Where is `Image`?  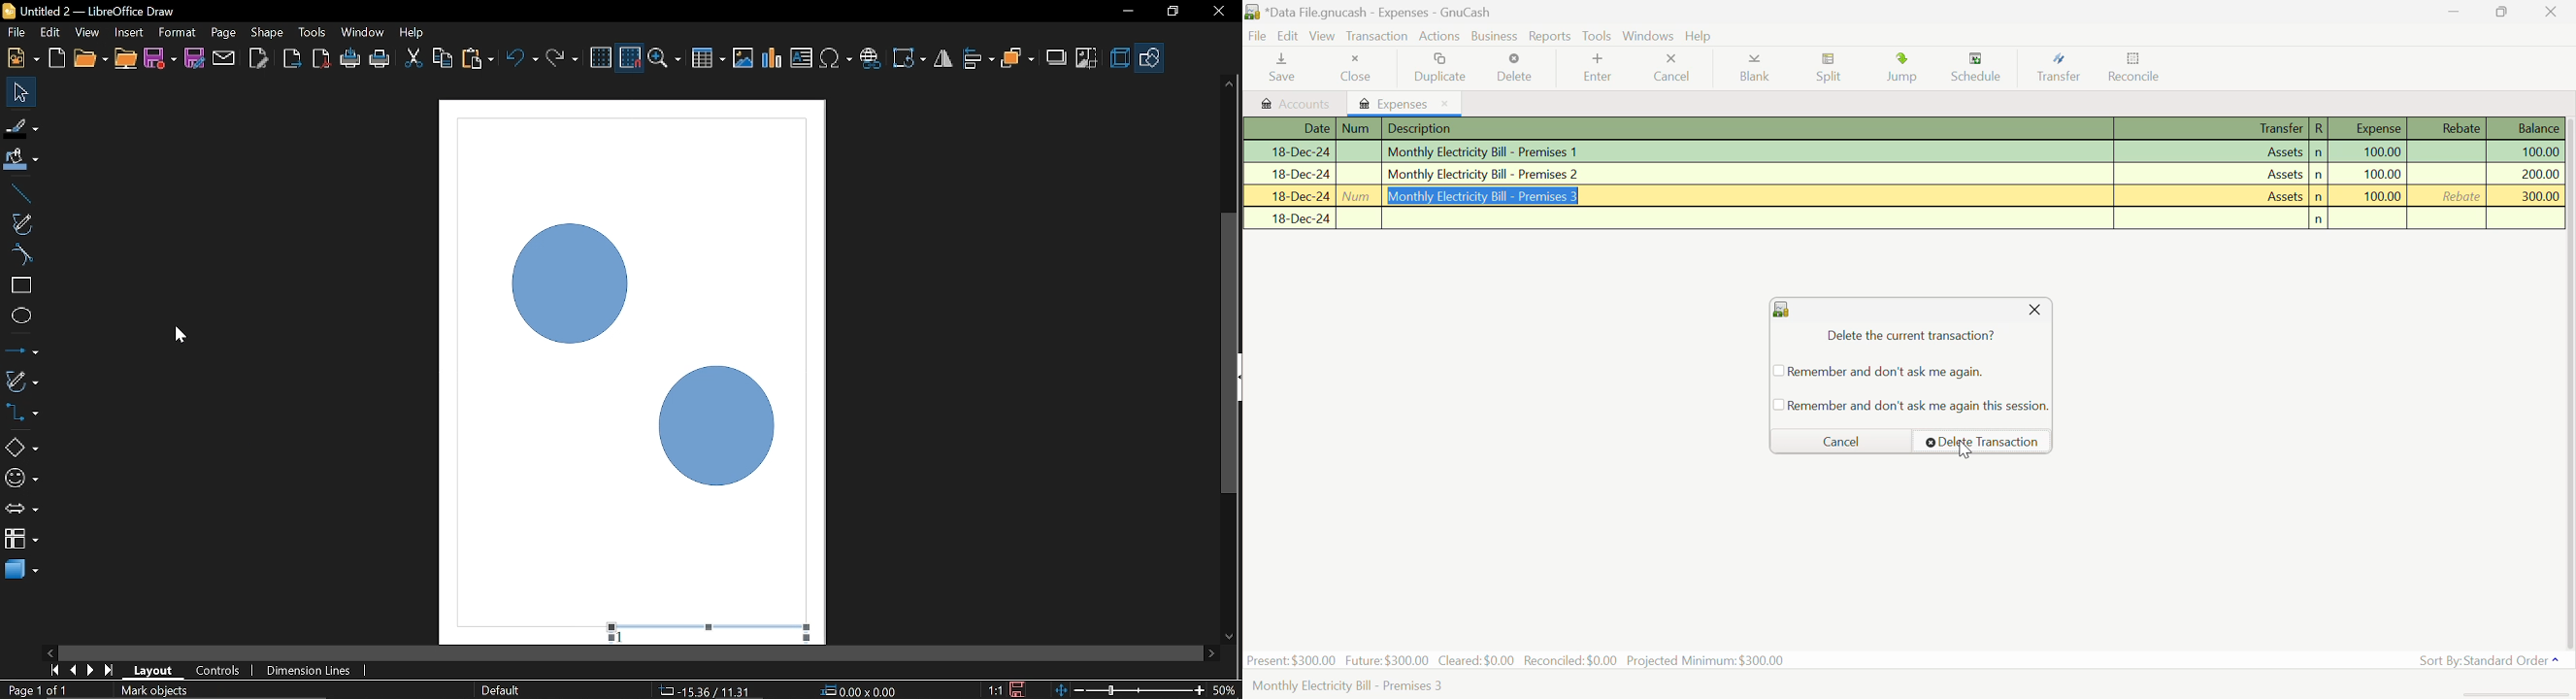
Image is located at coordinates (743, 57).